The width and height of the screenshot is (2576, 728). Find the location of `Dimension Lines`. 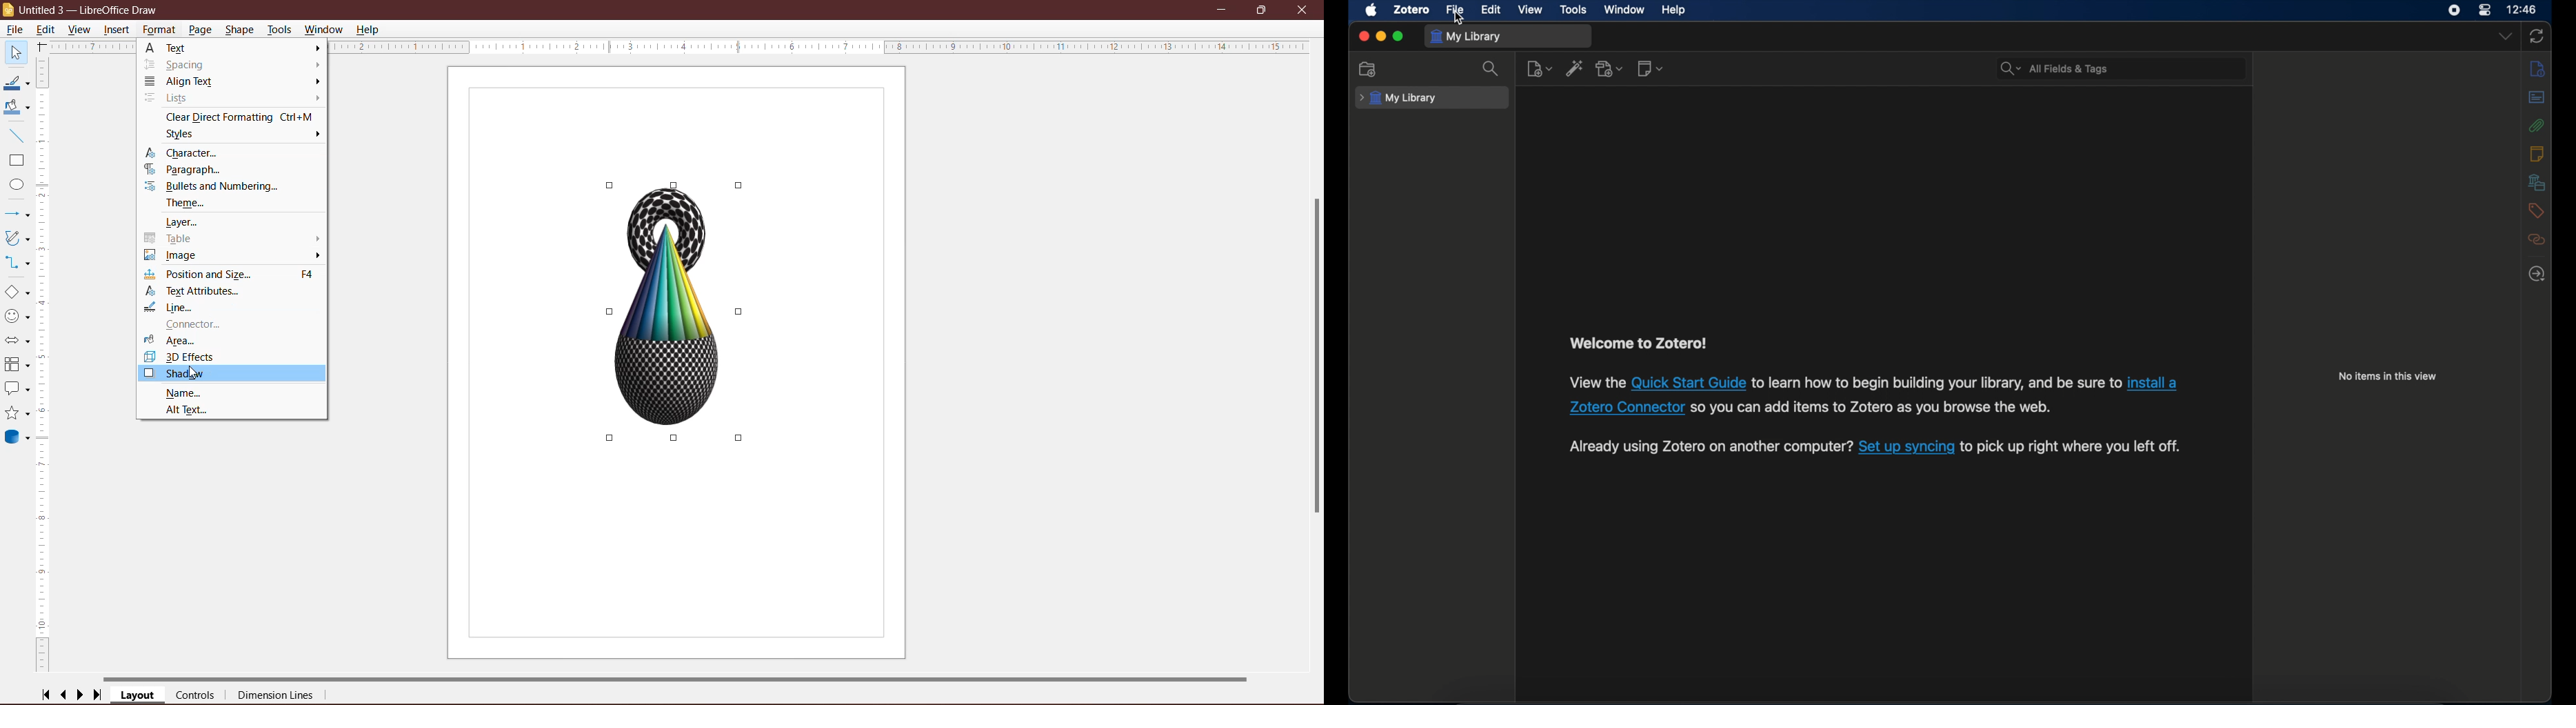

Dimension Lines is located at coordinates (276, 696).